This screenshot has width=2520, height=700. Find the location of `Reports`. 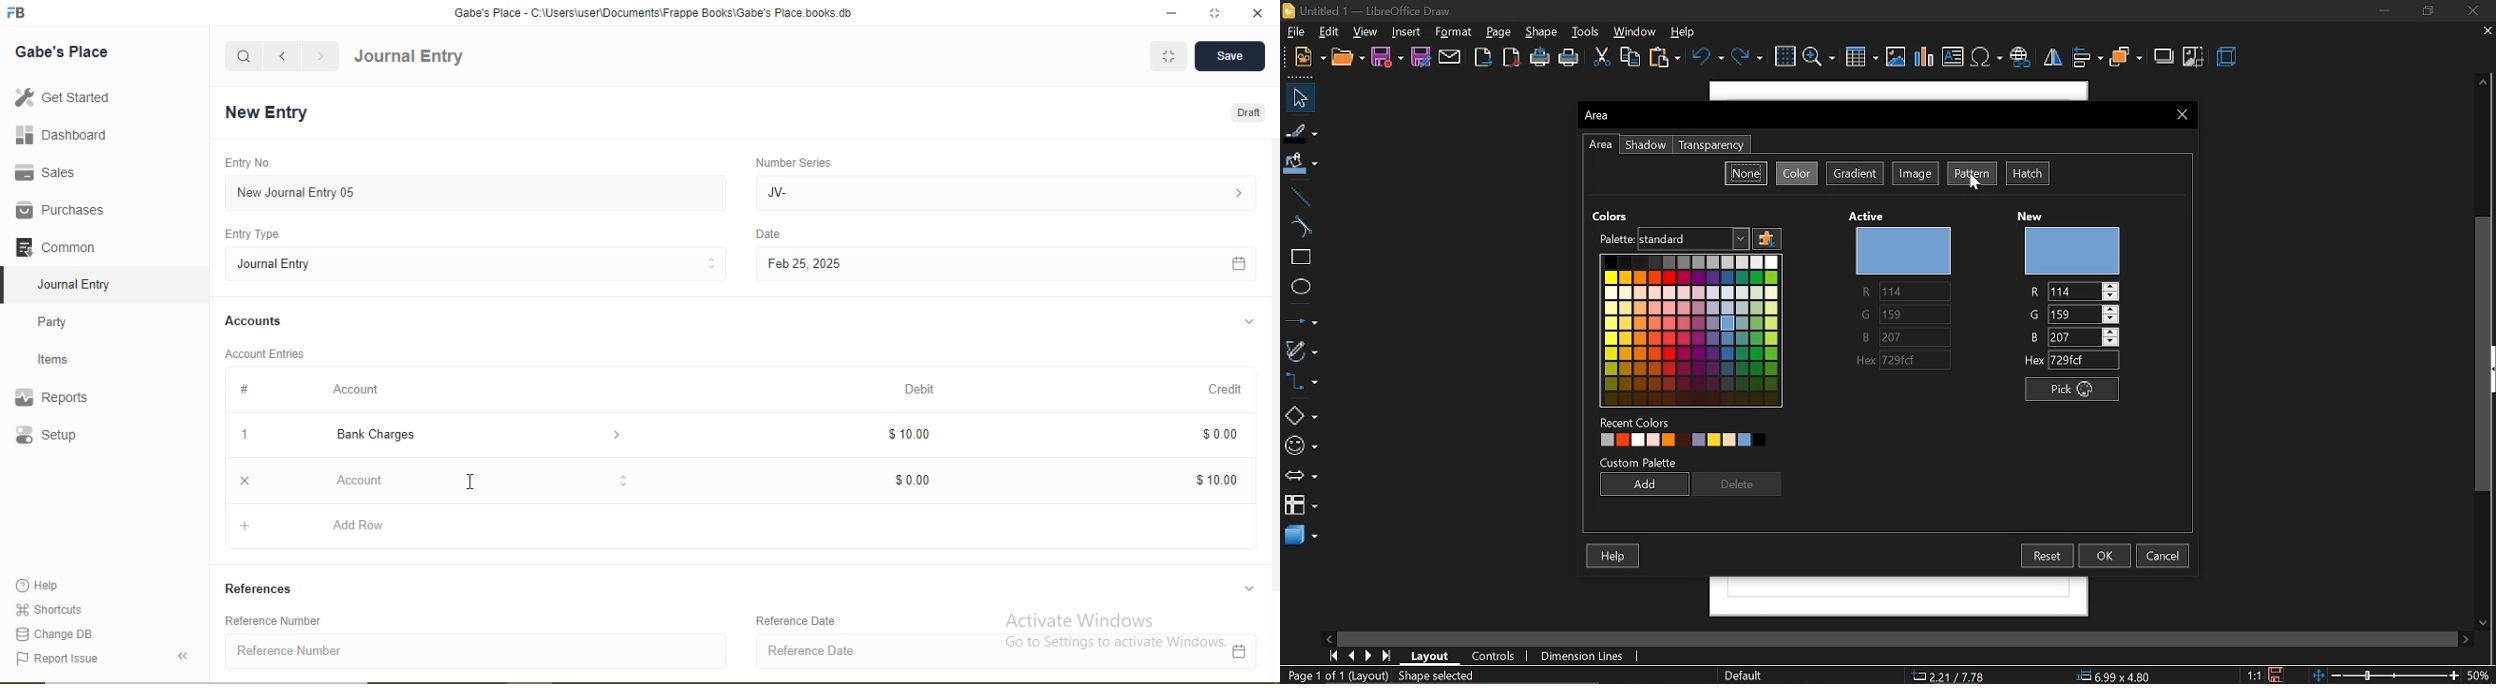

Reports is located at coordinates (61, 398).